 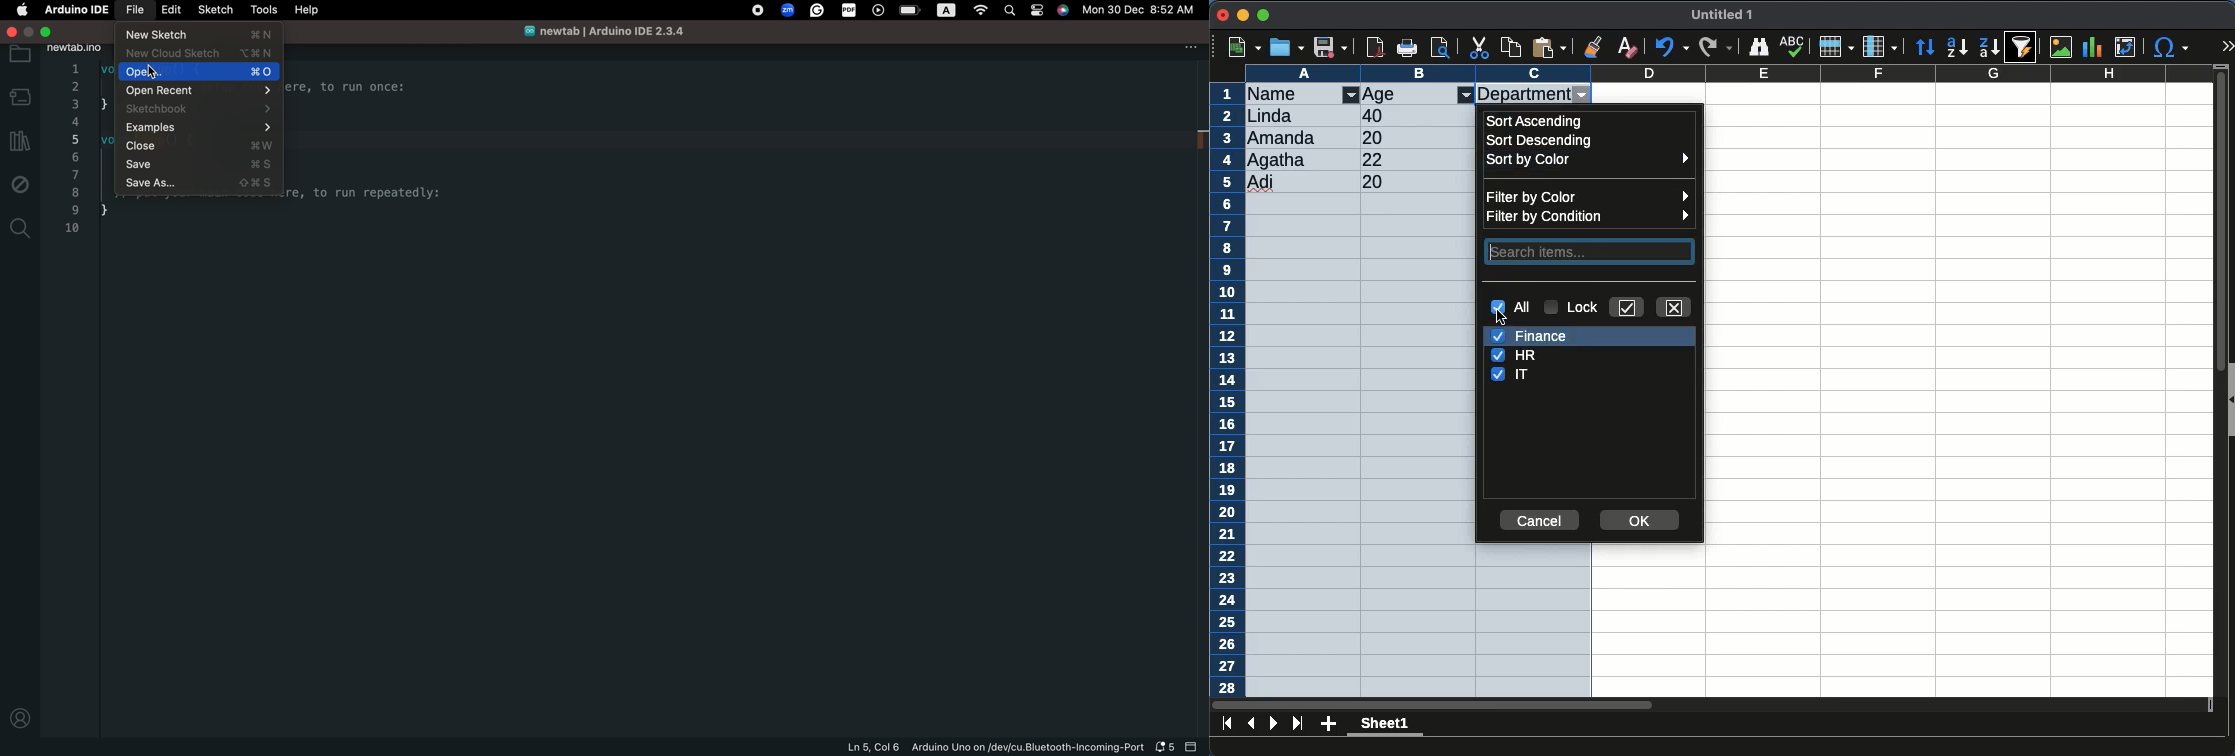 I want to click on close, so click(x=1675, y=306).